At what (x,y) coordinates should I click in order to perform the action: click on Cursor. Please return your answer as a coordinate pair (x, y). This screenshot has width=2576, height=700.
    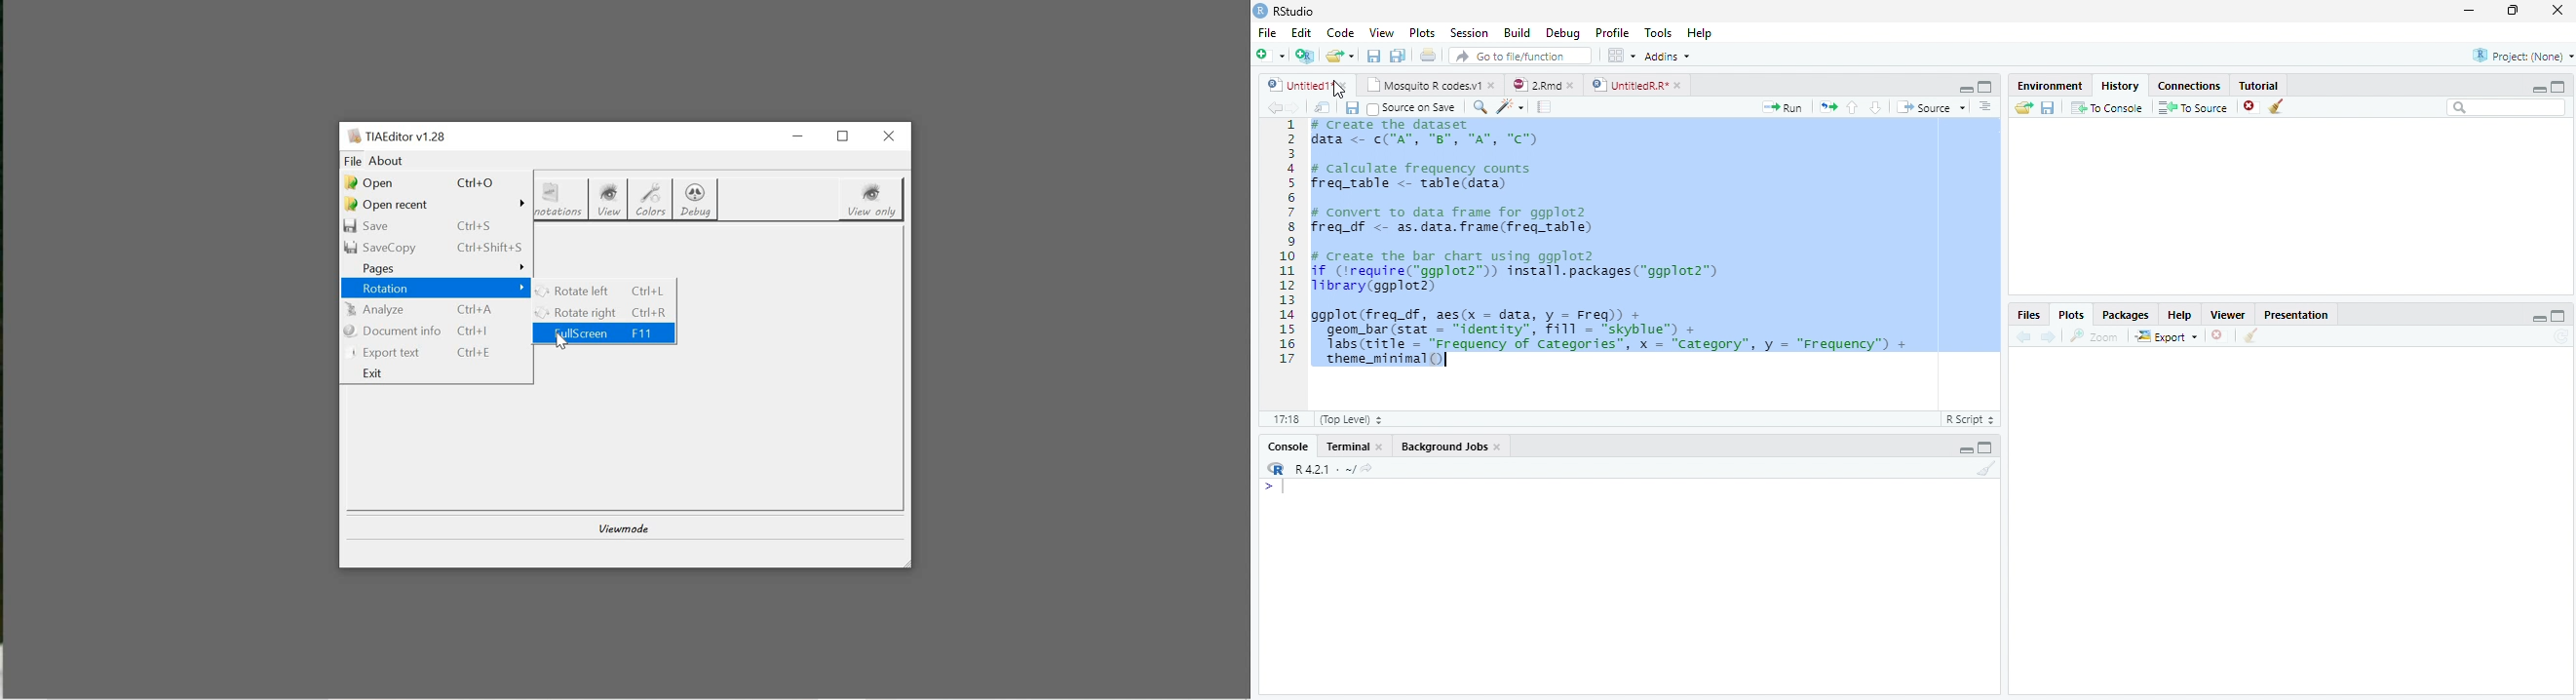
    Looking at the image, I should click on (1287, 488).